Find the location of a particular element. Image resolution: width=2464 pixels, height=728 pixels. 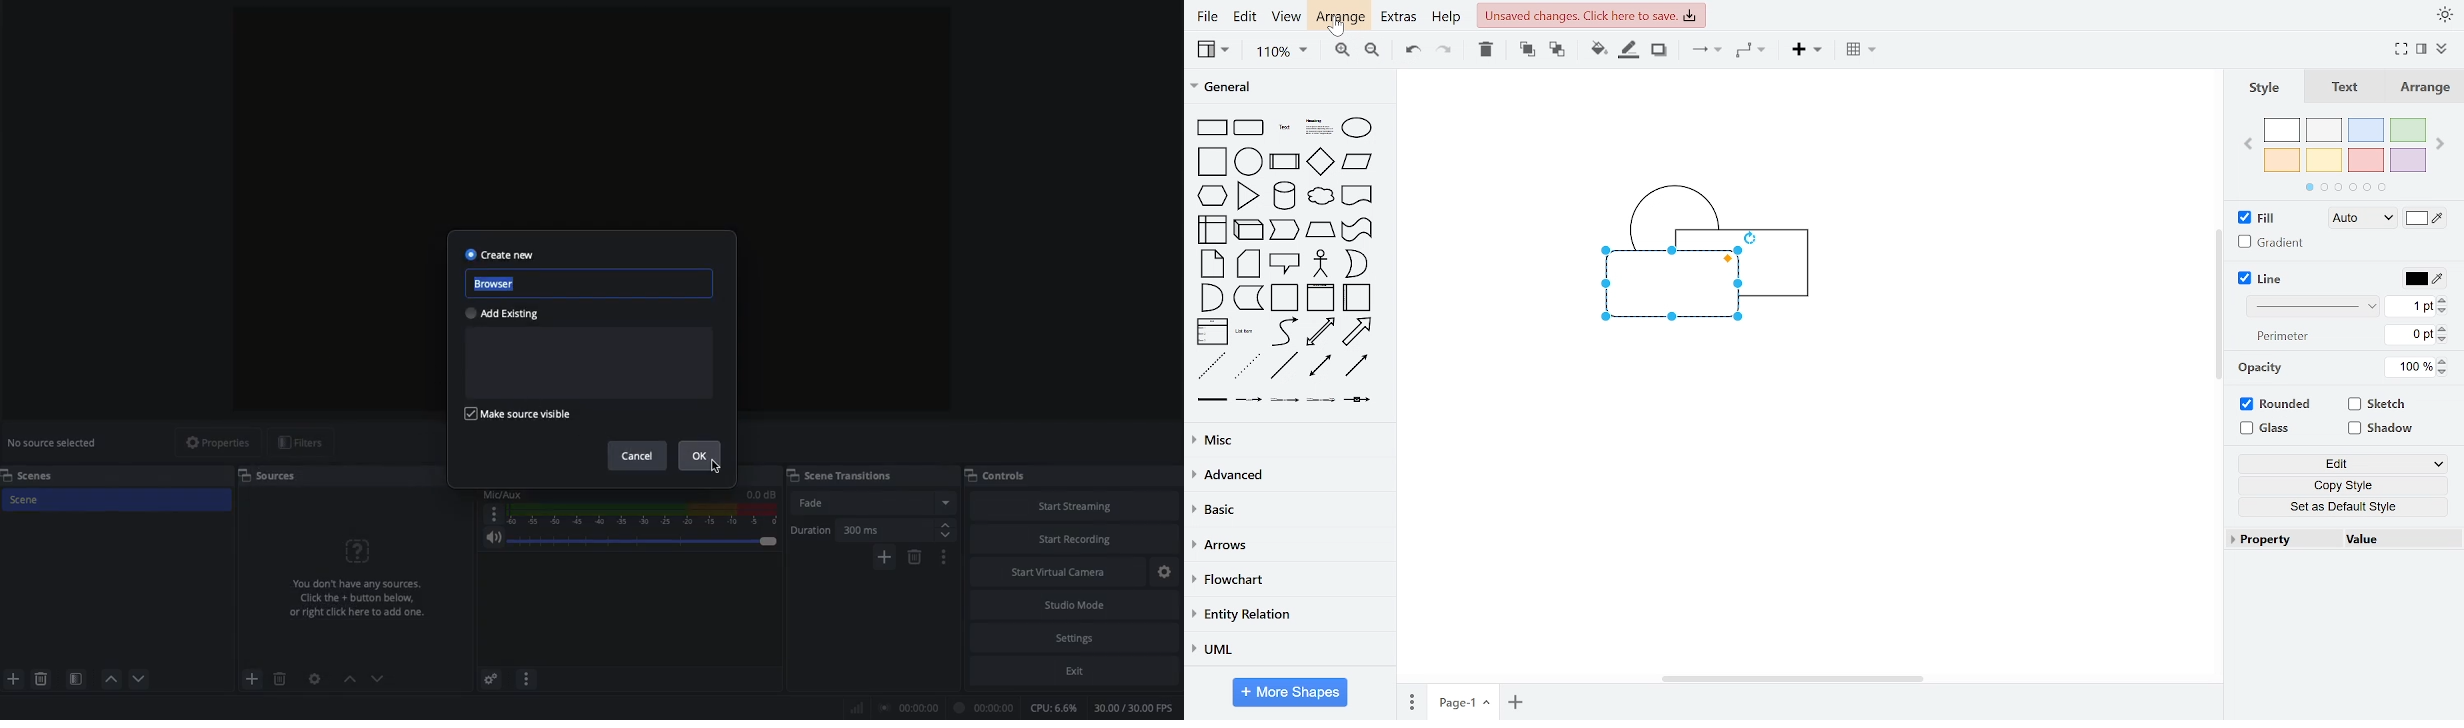

violet is located at coordinates (2406, 161).